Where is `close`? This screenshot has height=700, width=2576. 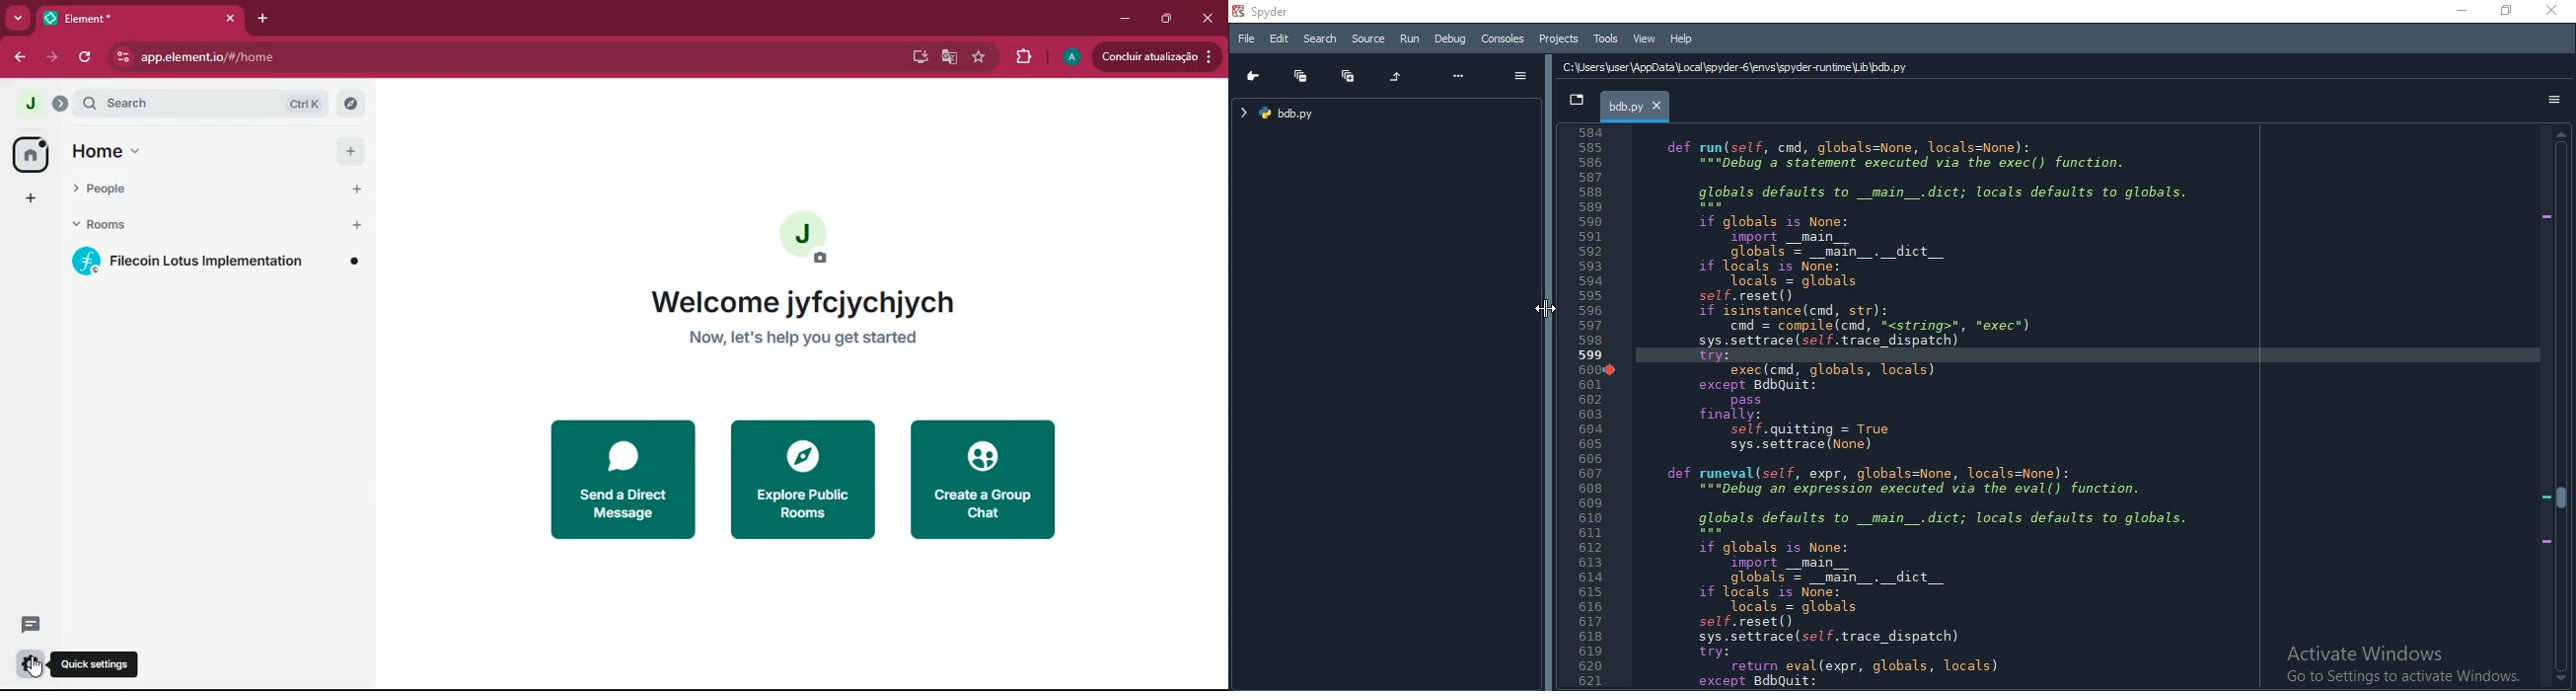 close is located at coordinates (2552, 12).